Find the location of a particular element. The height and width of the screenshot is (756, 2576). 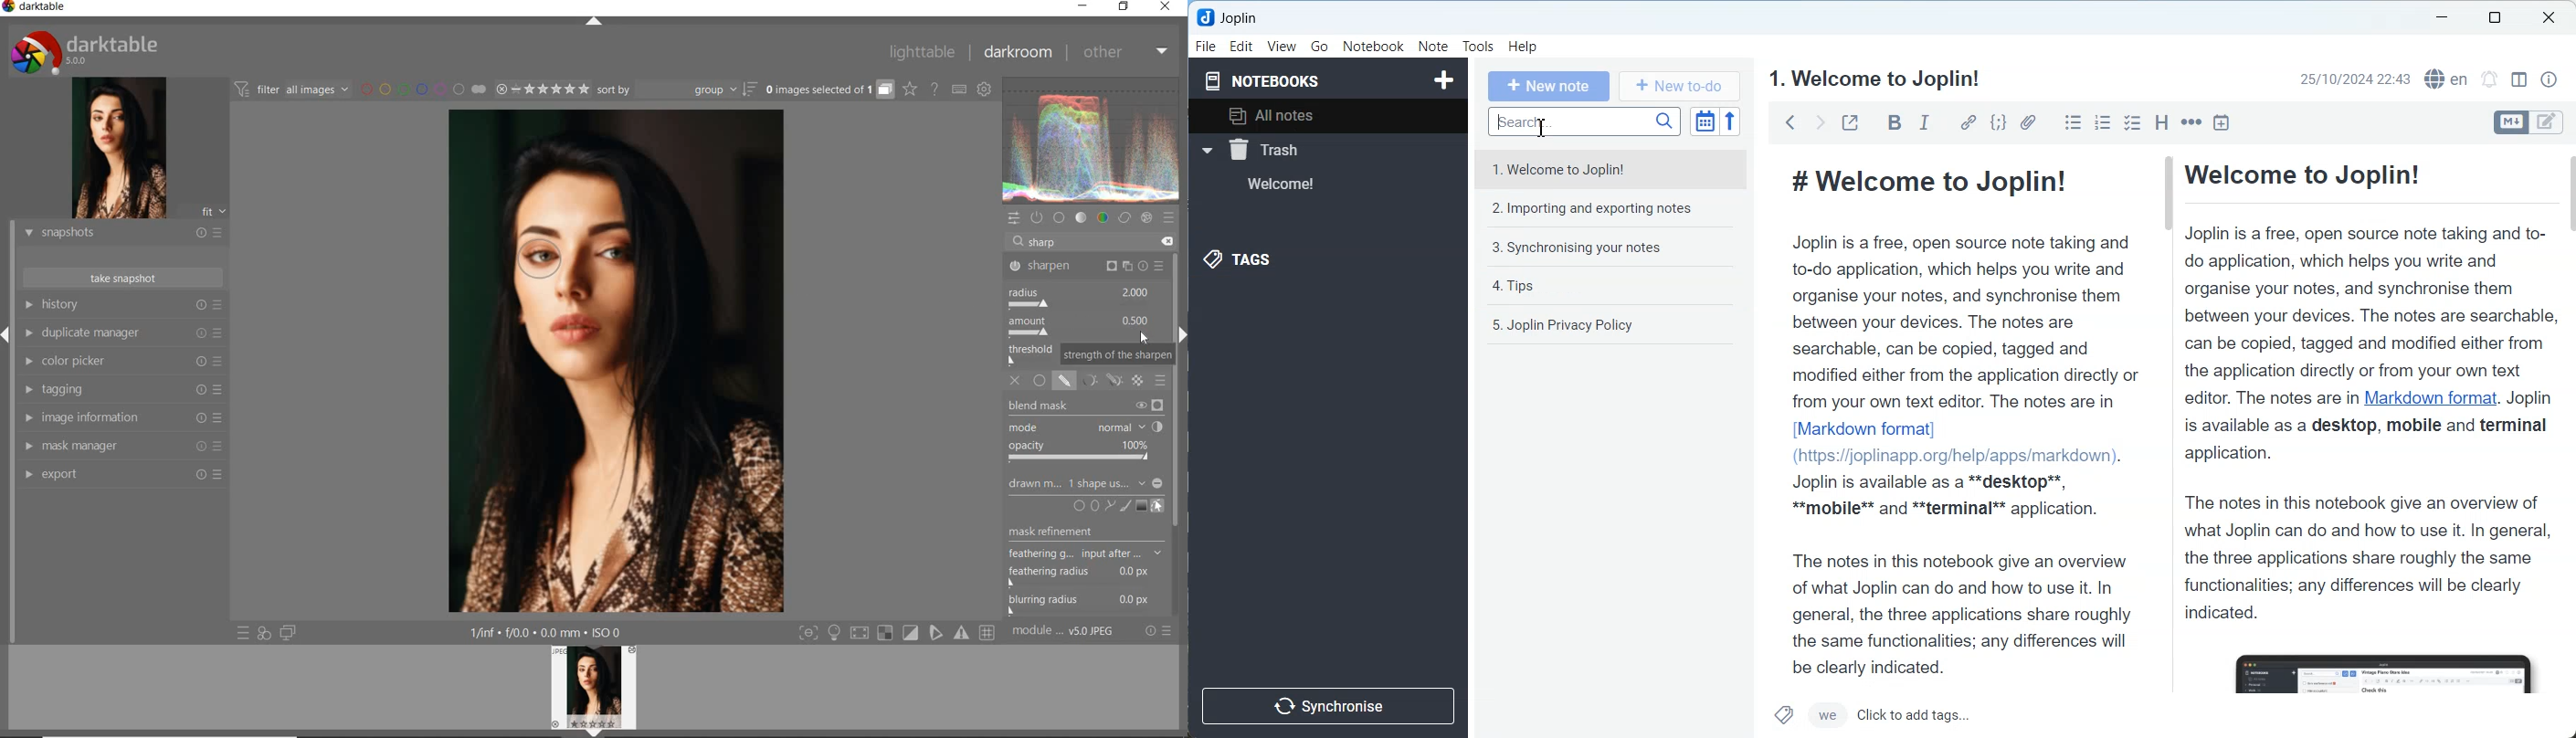

Set alarm is located at coordinates (2488, 78).